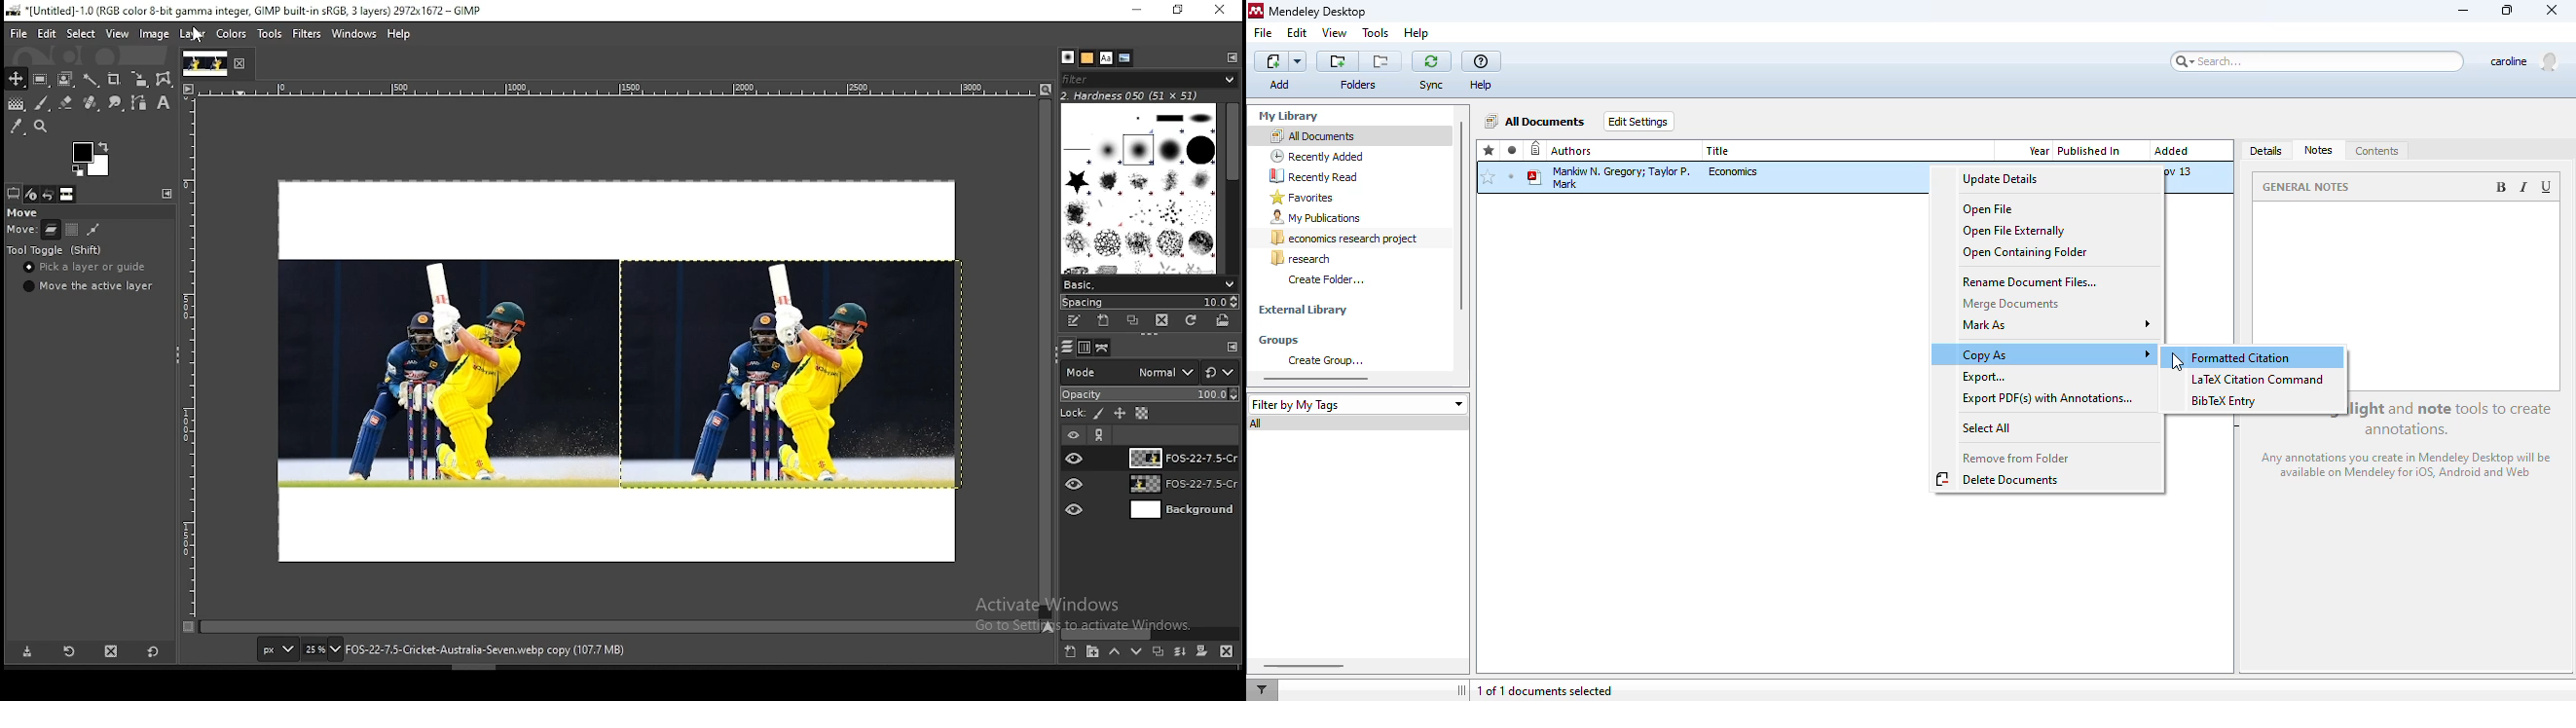 The width and height of the screenshot is (2576, 728). Describe the element at coordinates (2267, 152) in the screenshot. I see `details` at that location.